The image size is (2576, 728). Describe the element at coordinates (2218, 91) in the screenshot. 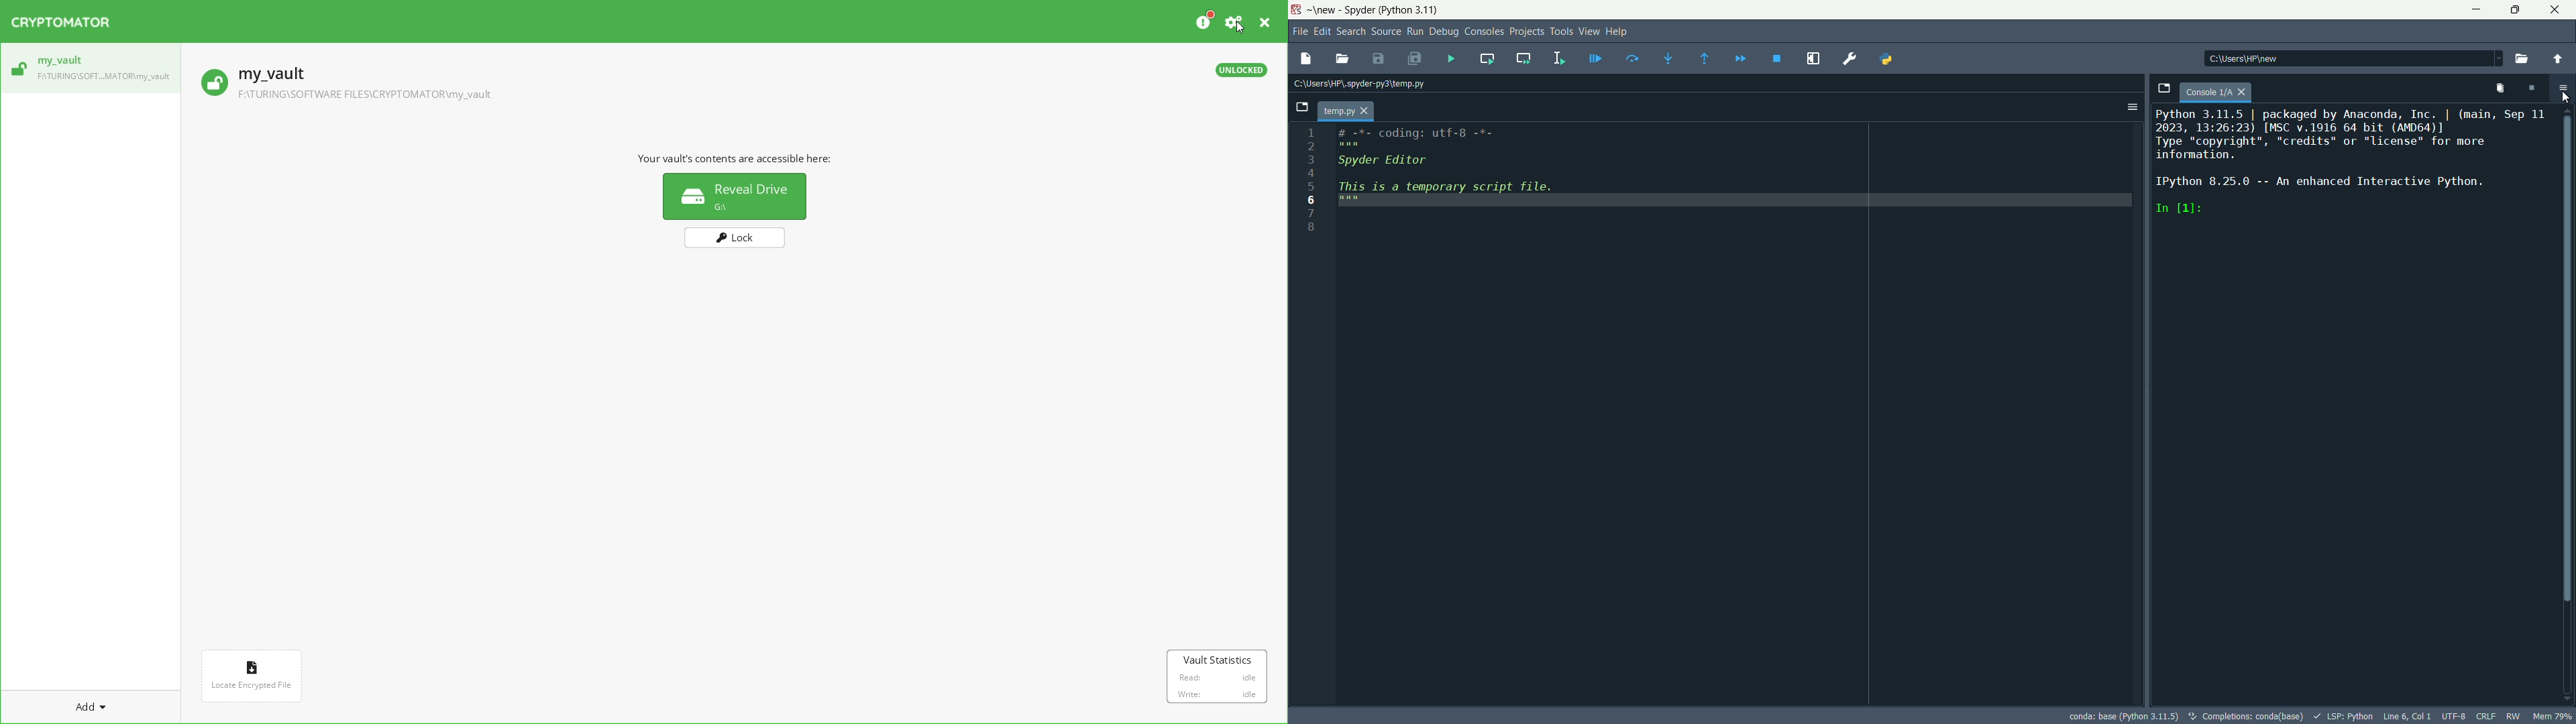

I see `console 1/A` at that location.